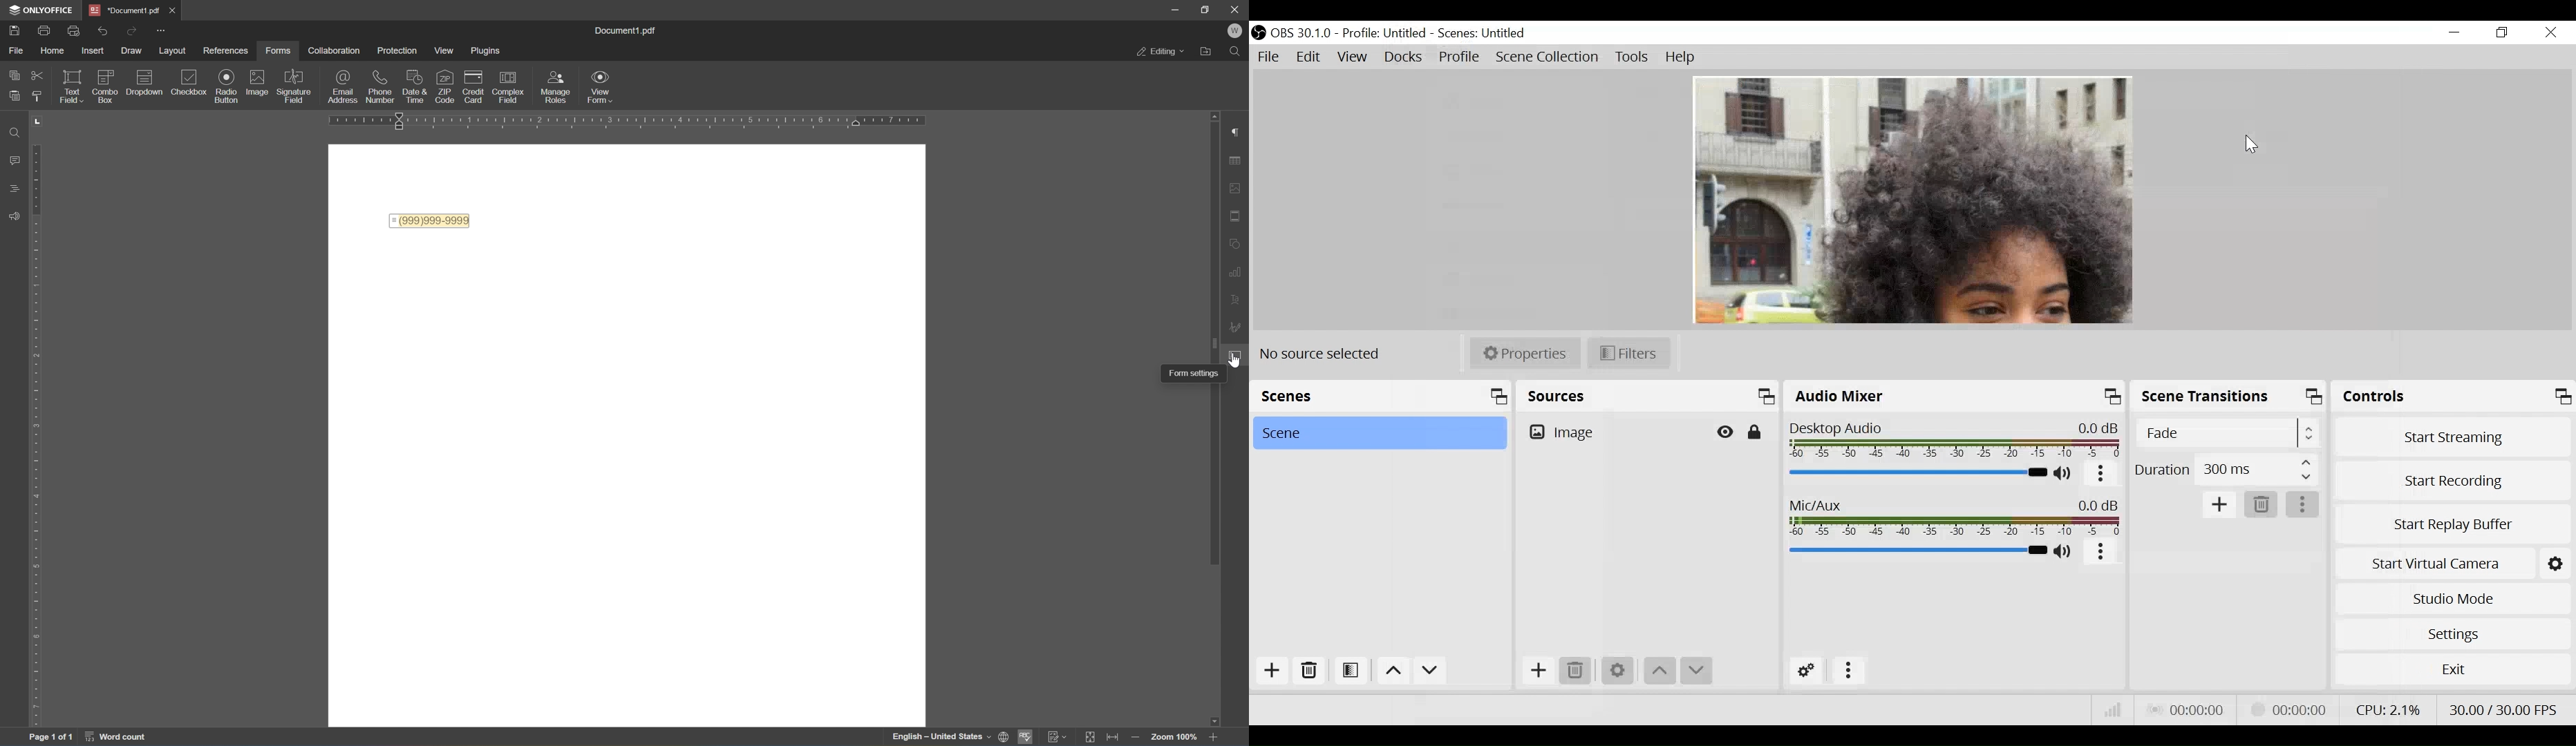 The height and width of the screenshot is (756, 2576). What do you see at coordinates (1458, 57) in the screenshot?
I see `Profile` at bounding box center [1458, 57].